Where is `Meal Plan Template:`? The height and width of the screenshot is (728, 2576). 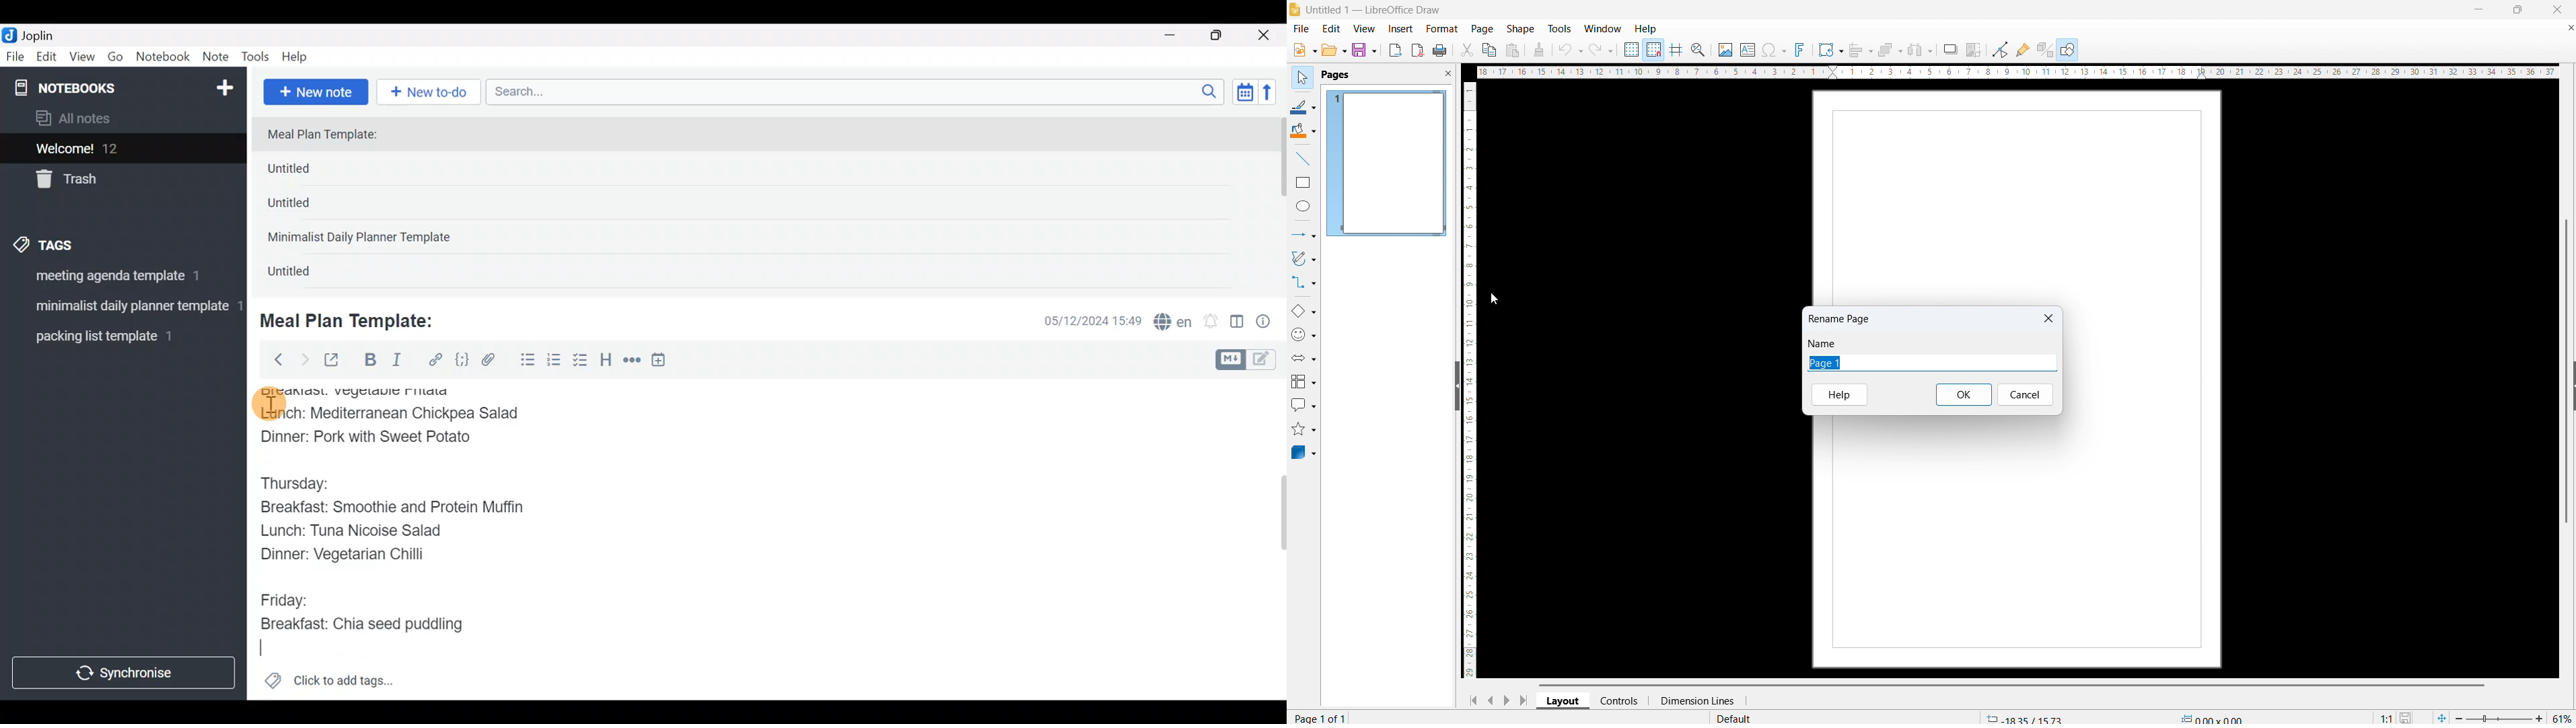
Meal Plan Template: is located at coordinates (355, 319).